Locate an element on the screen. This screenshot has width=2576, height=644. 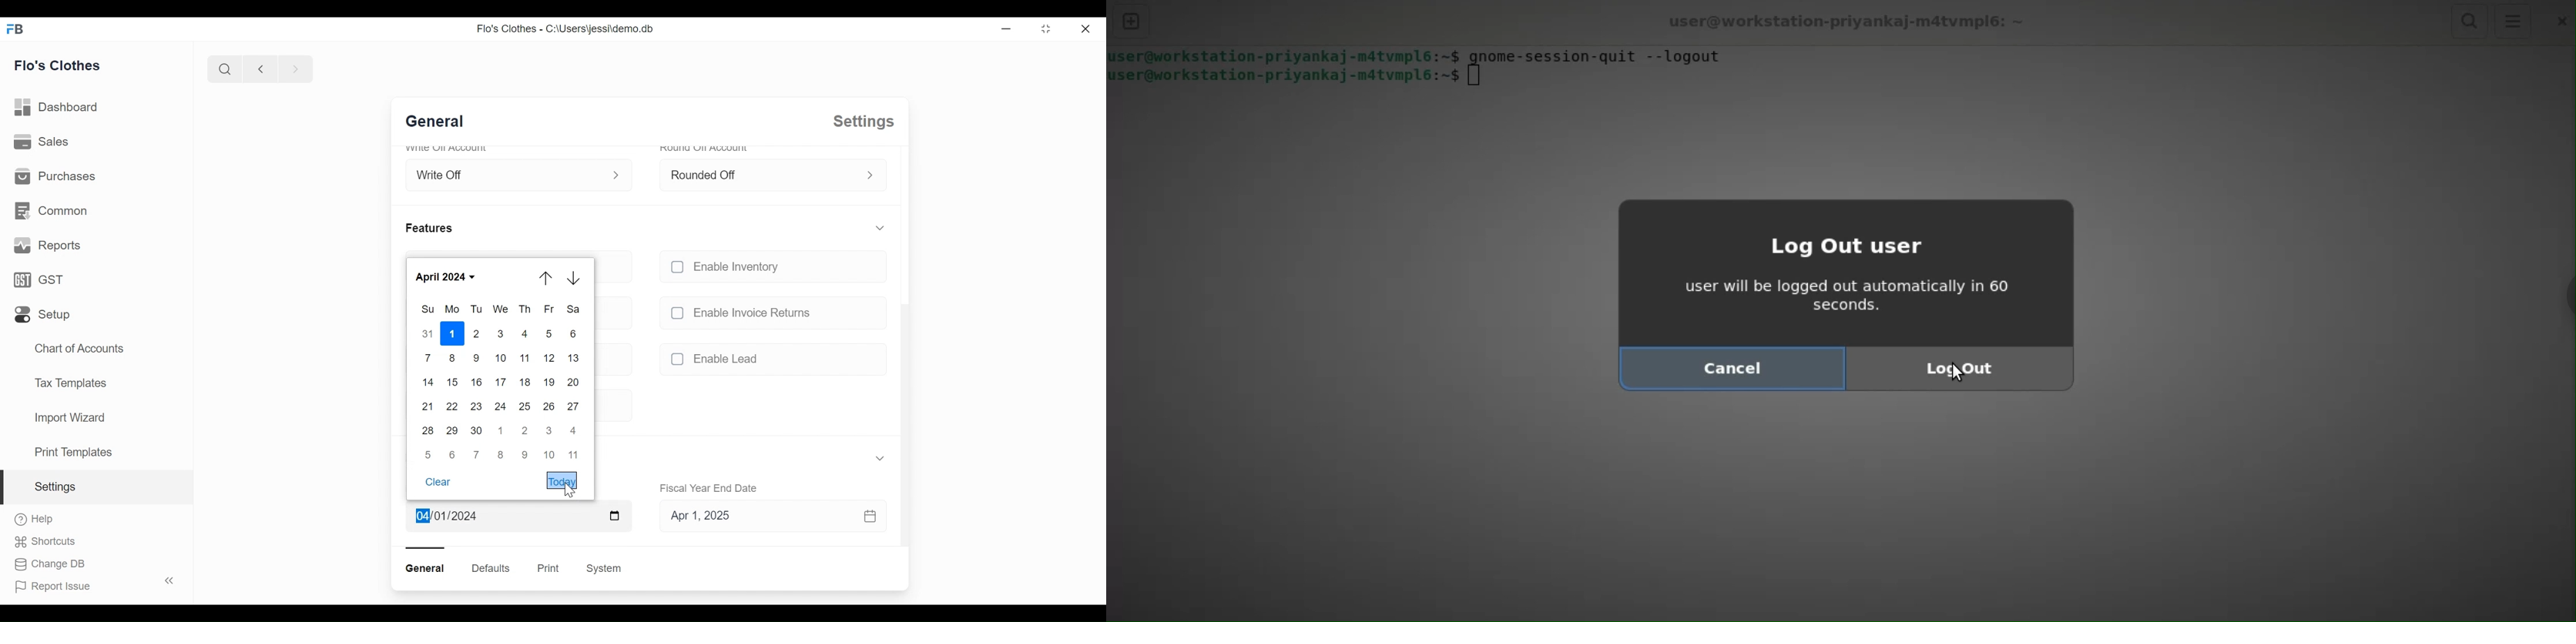
Print Templates is located at coordinates (73, 452).